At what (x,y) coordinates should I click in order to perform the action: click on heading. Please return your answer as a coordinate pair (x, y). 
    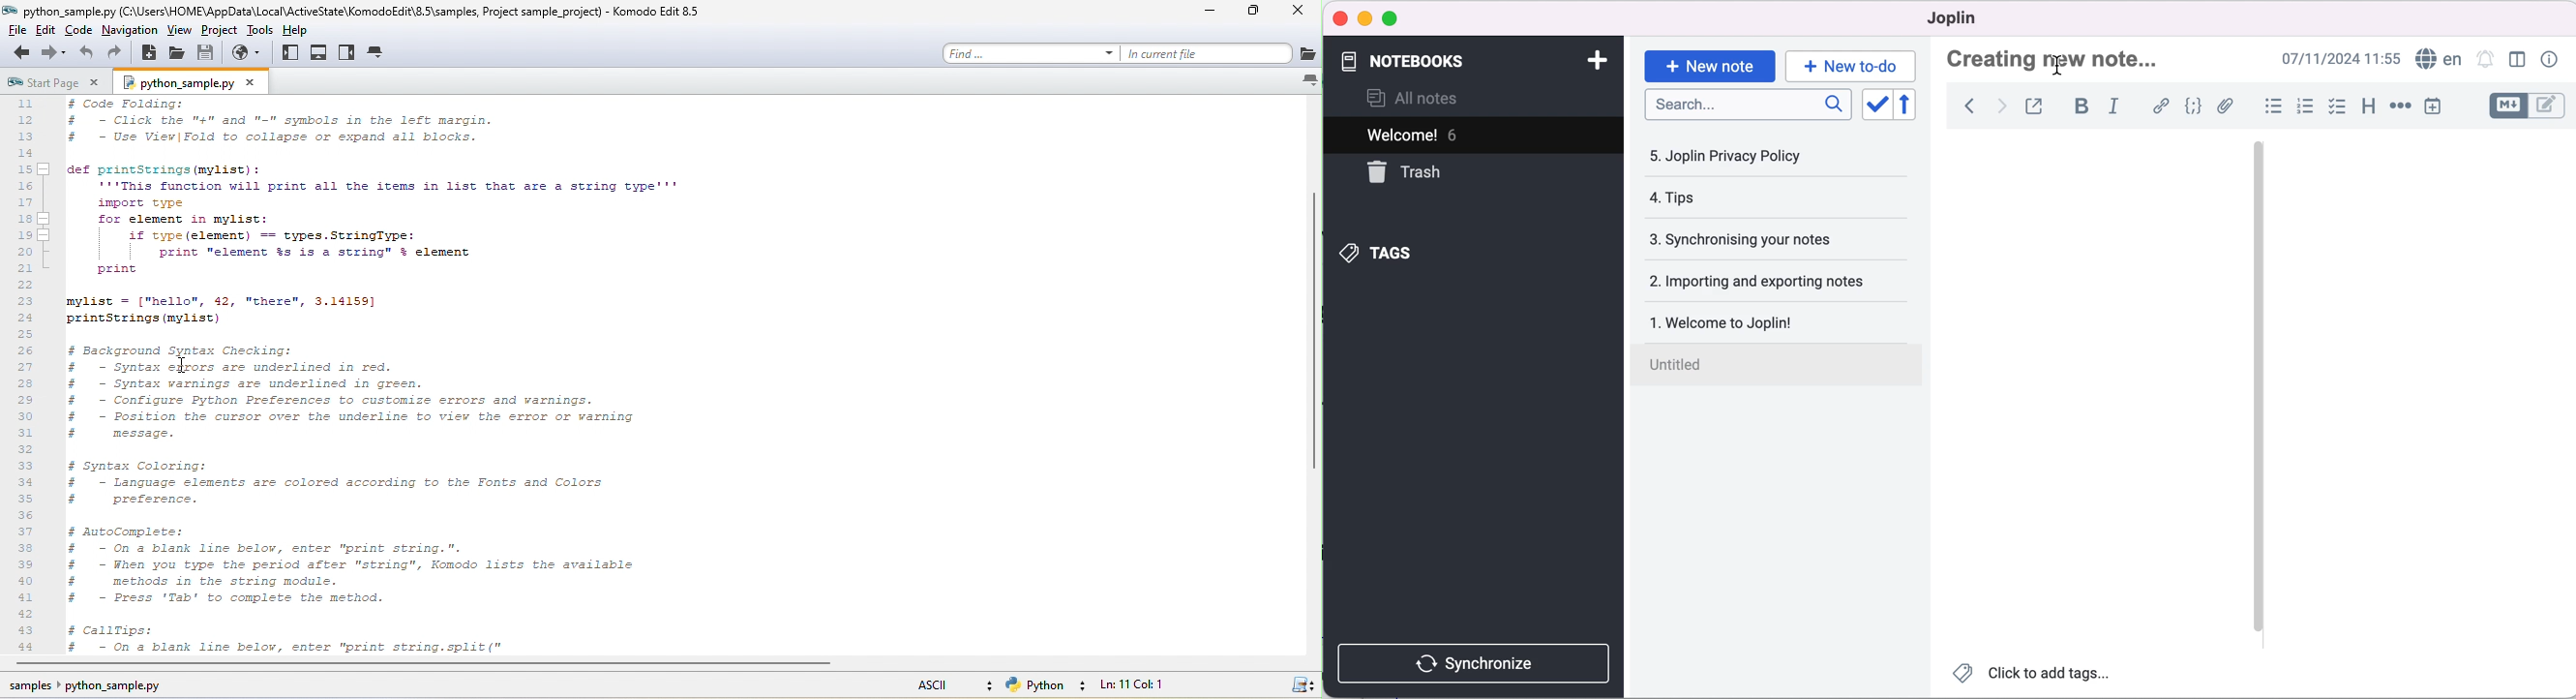
    Looking at the image, I should click on (2365, 107).